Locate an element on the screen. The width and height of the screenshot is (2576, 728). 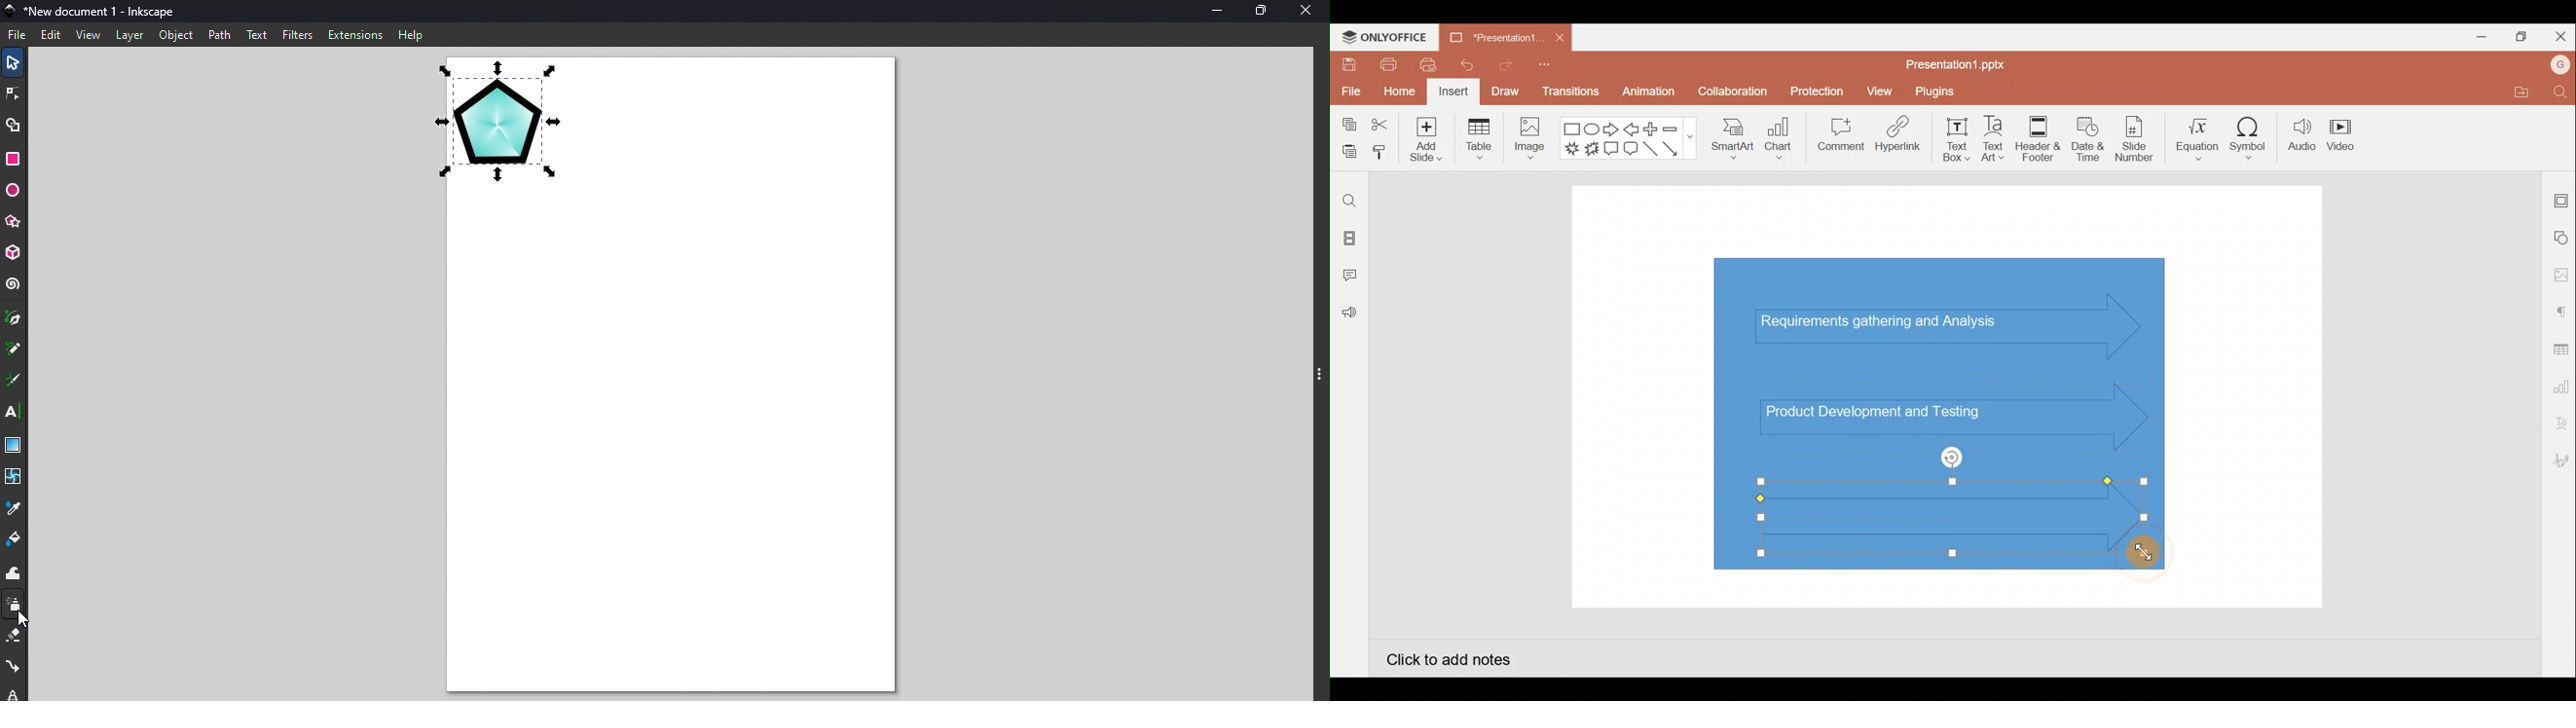
Right arrow is located at coordinates (1611, 130).